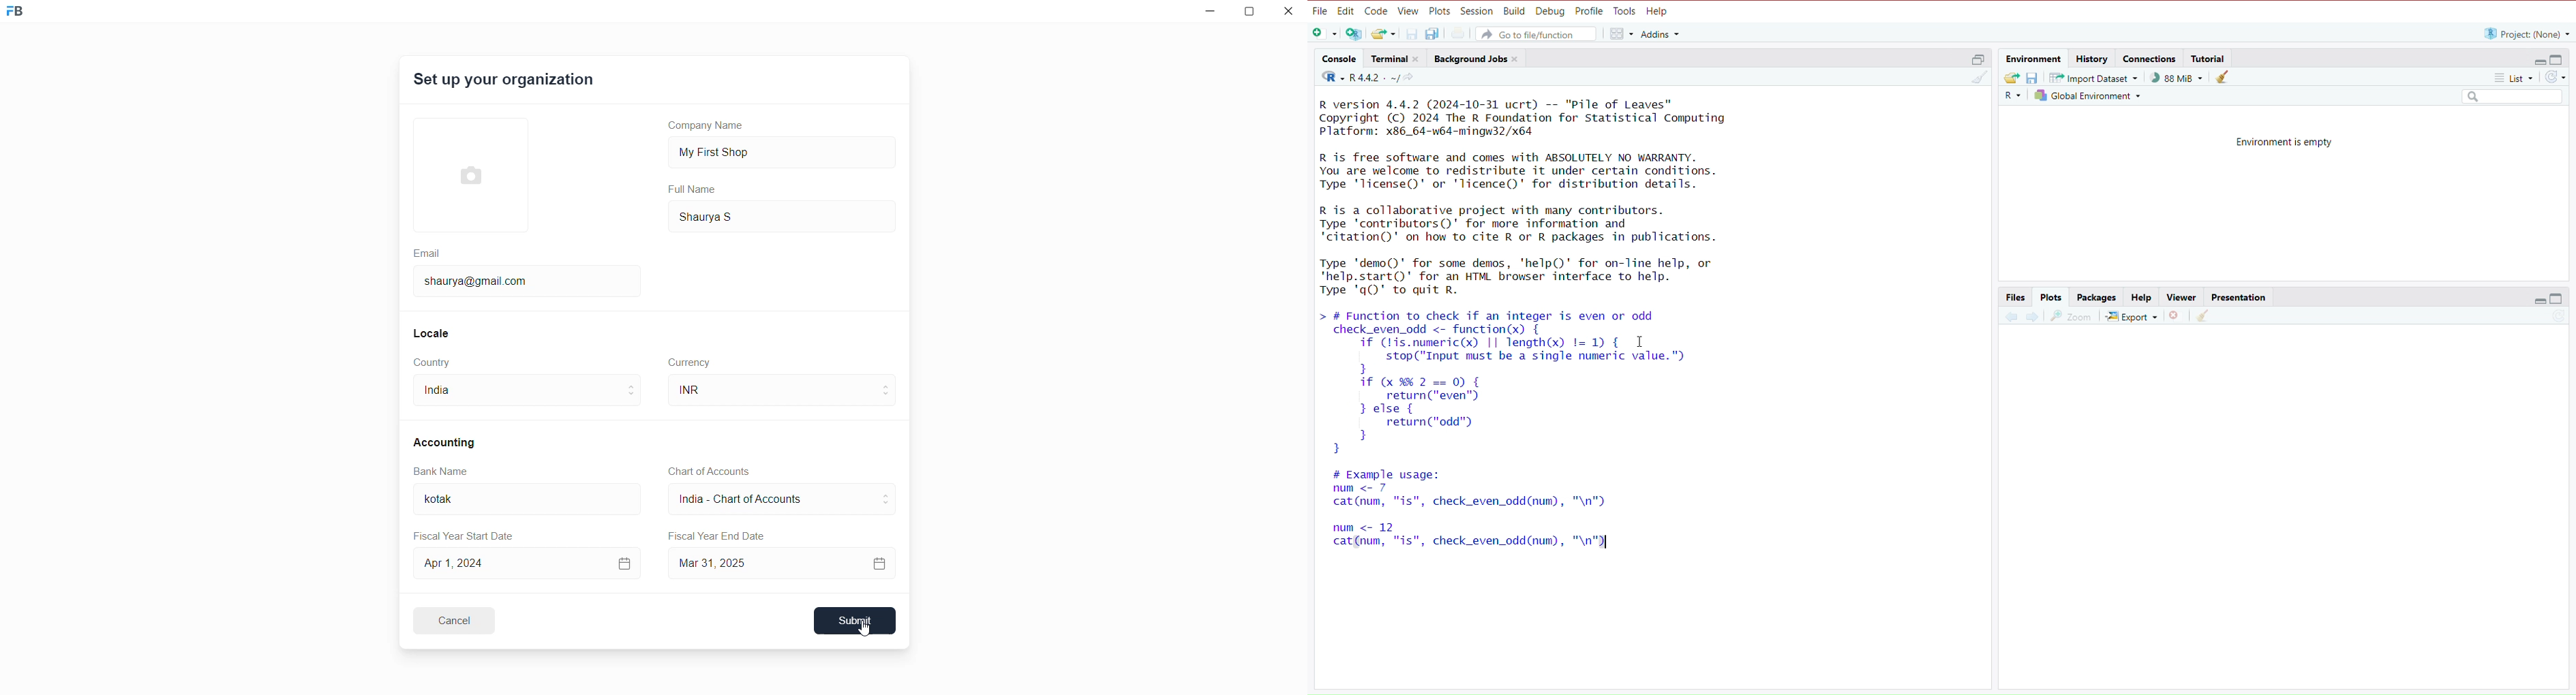 This screenshot has height=700, width=2576. Describe the element at coordinates (2536, 61) in the screenshot. I see `expand` at that location.